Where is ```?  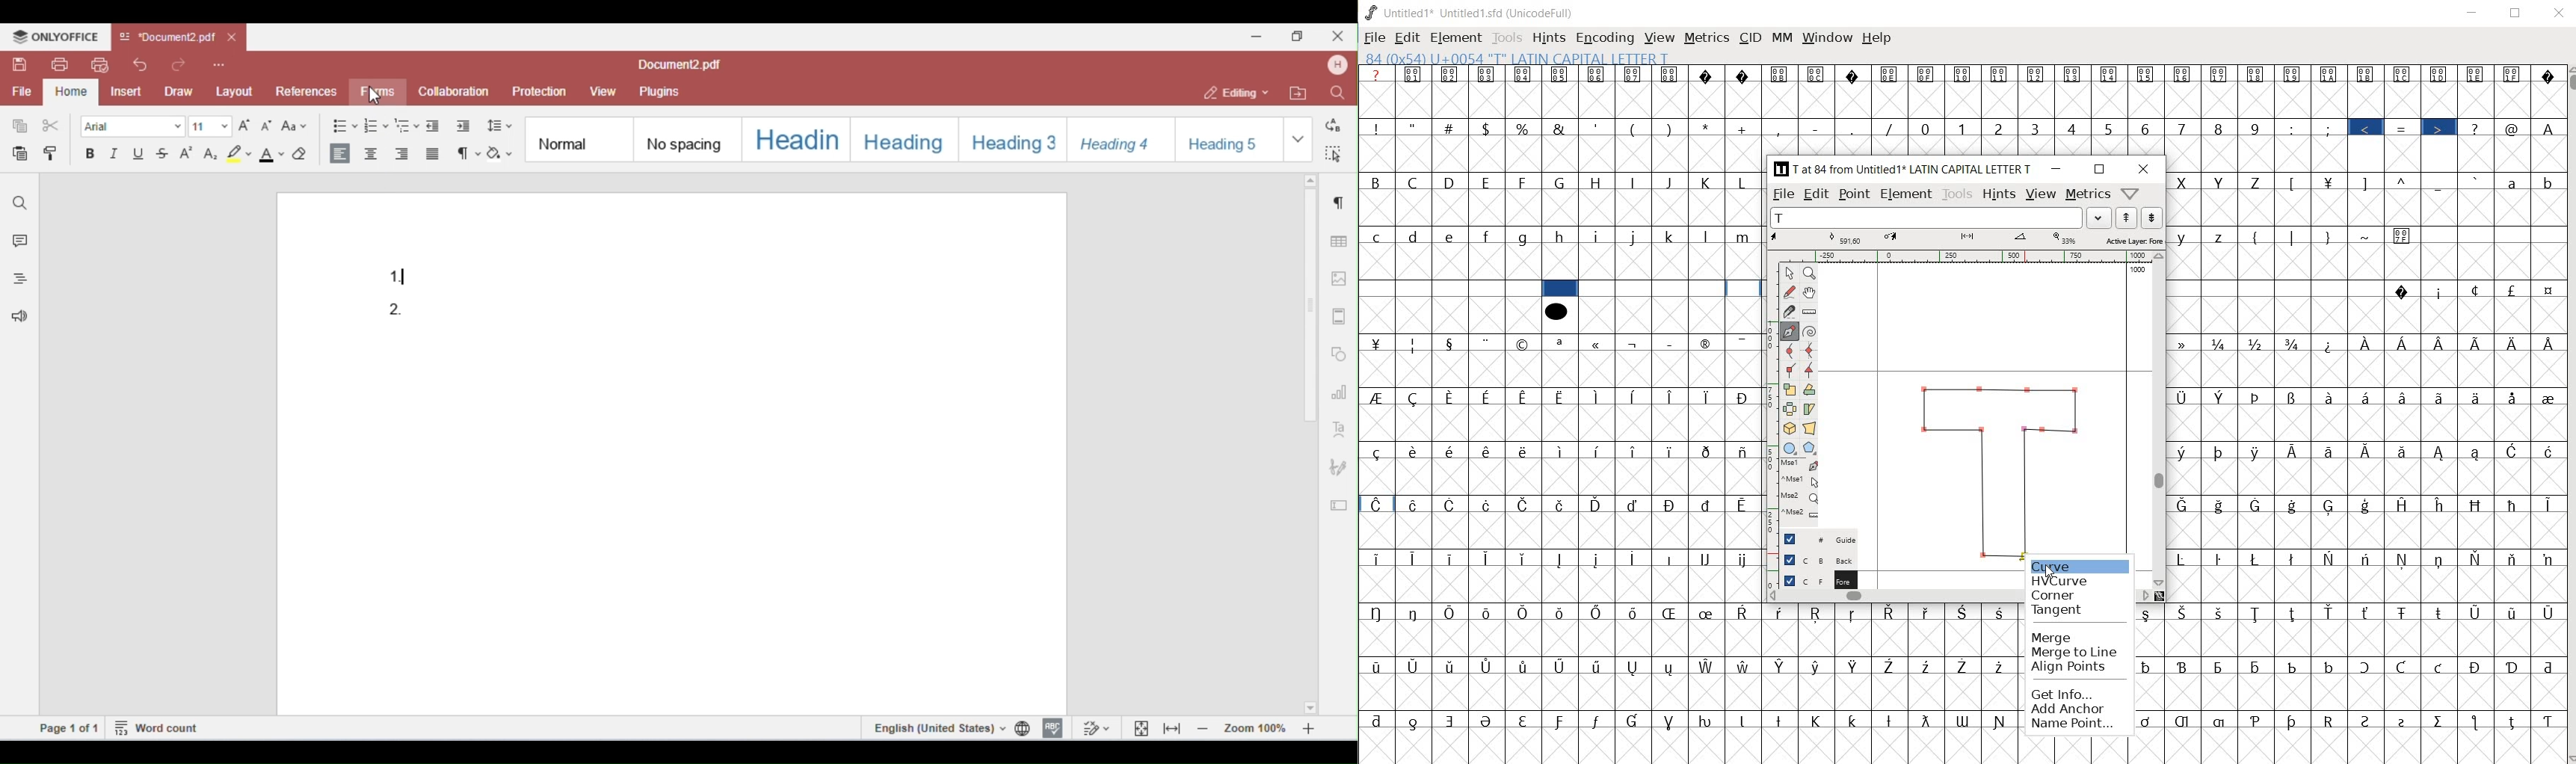 ` is located at coordinates (2476, 181).